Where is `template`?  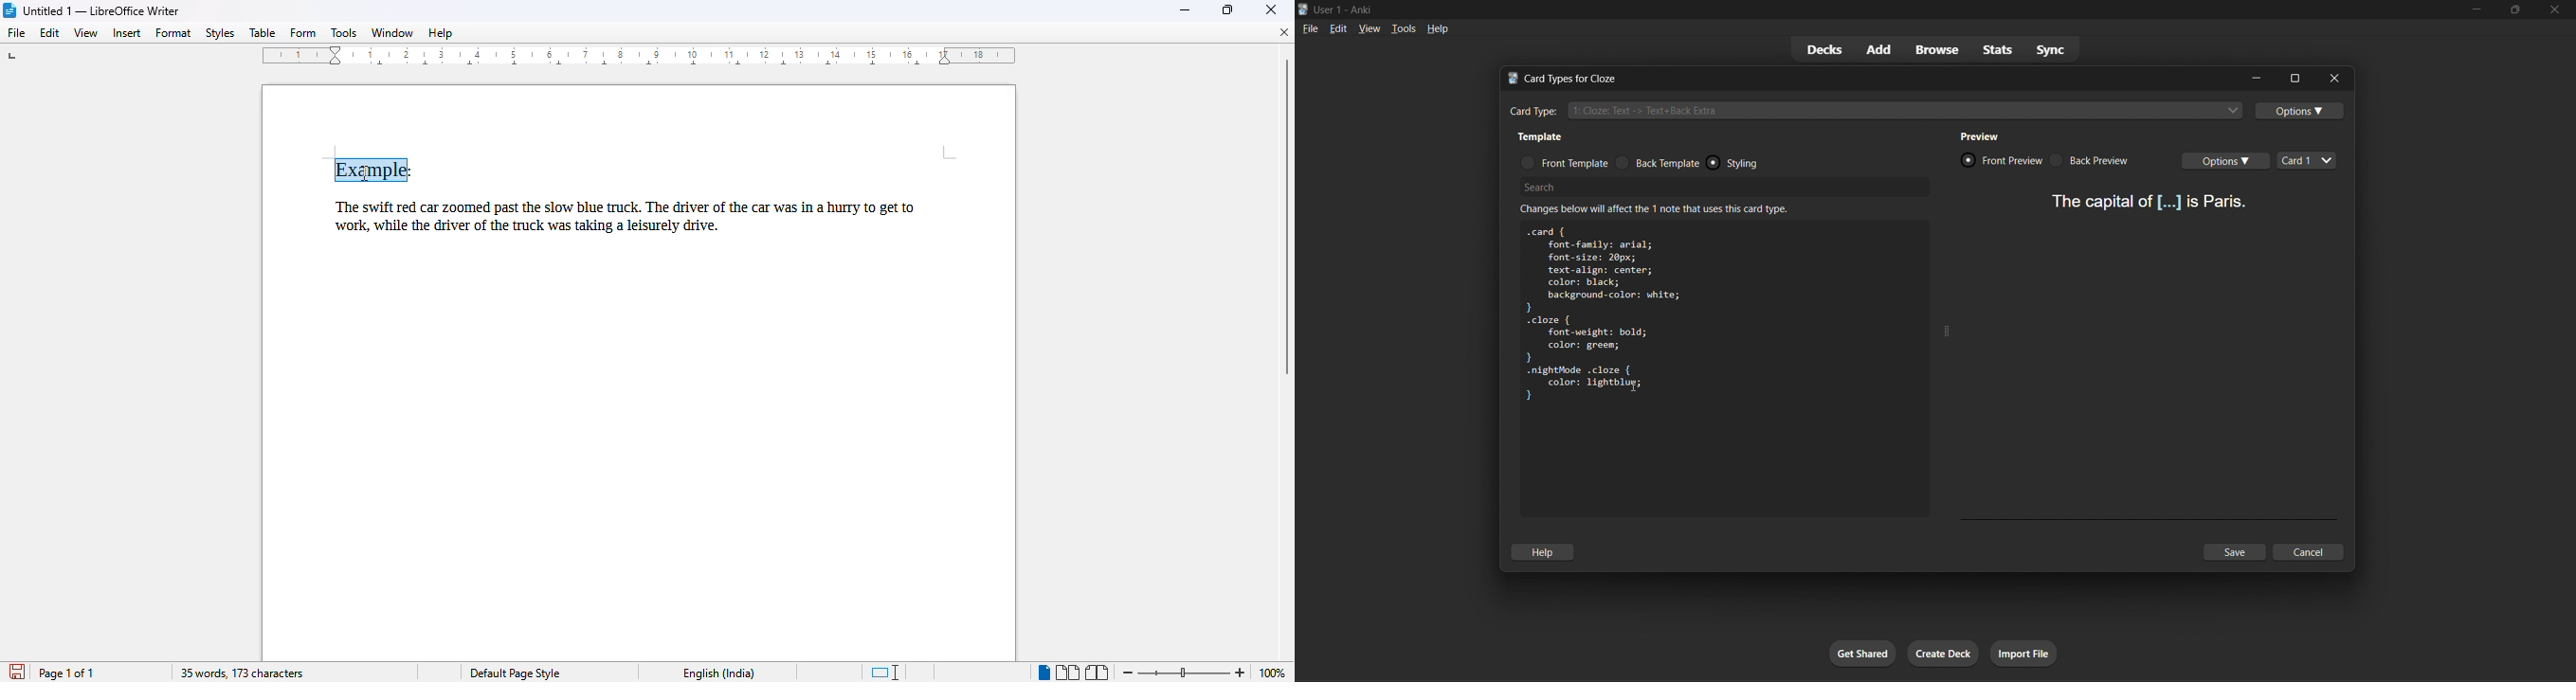 template is located at coordinates (1546, 137).